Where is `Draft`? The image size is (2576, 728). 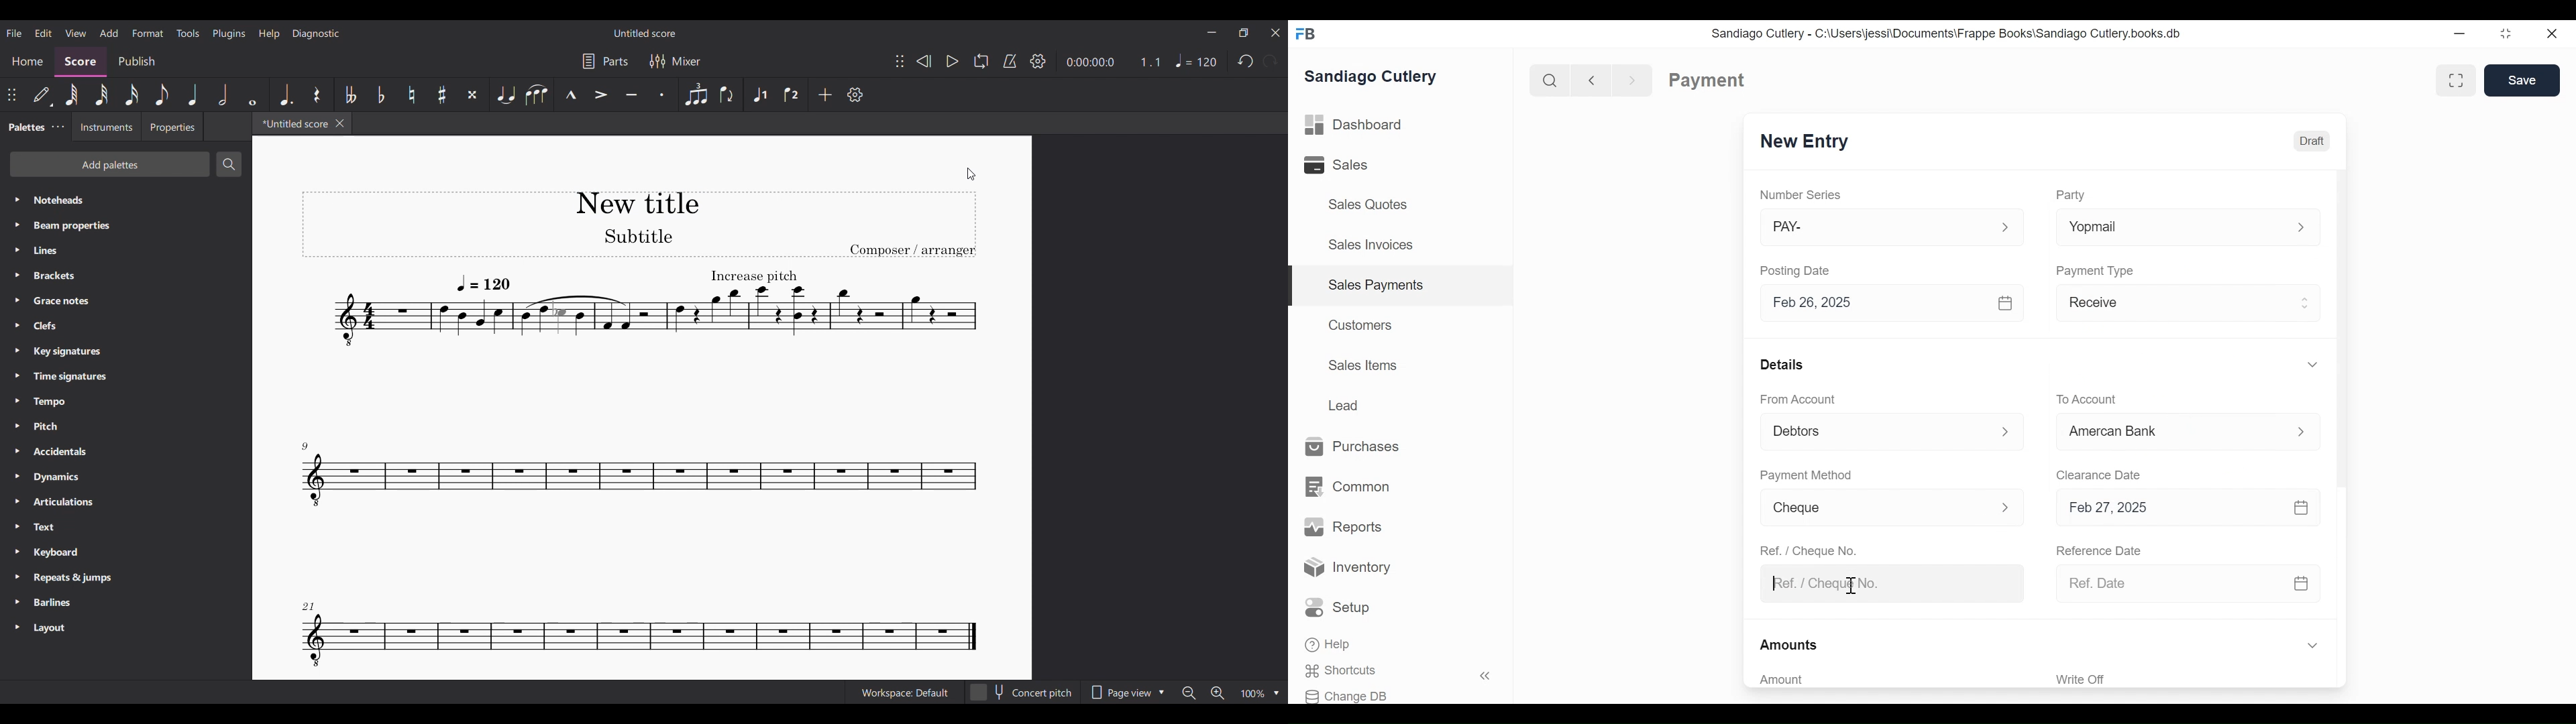
Draft is located at coordinates (2311, 139).